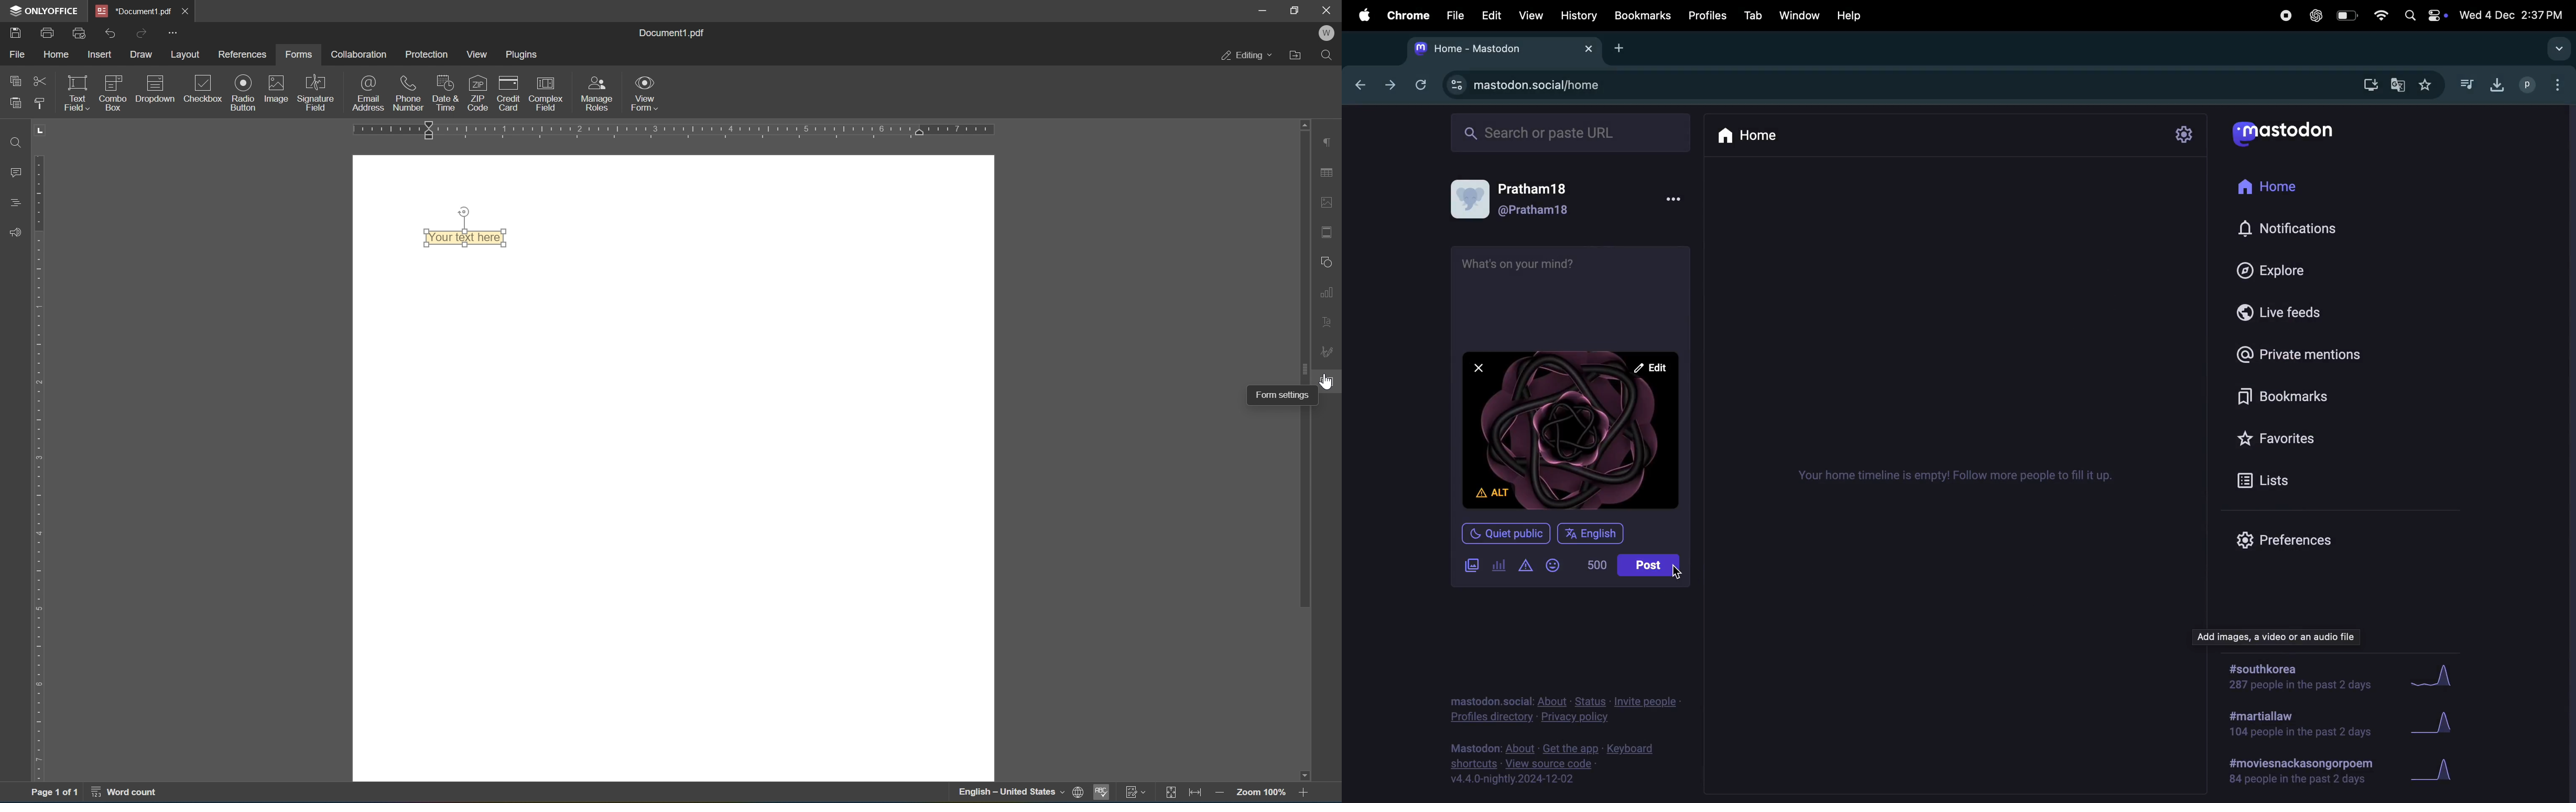  Describe the element at coordinates (144, 33) in the screenshot. I see `redo` at that location.